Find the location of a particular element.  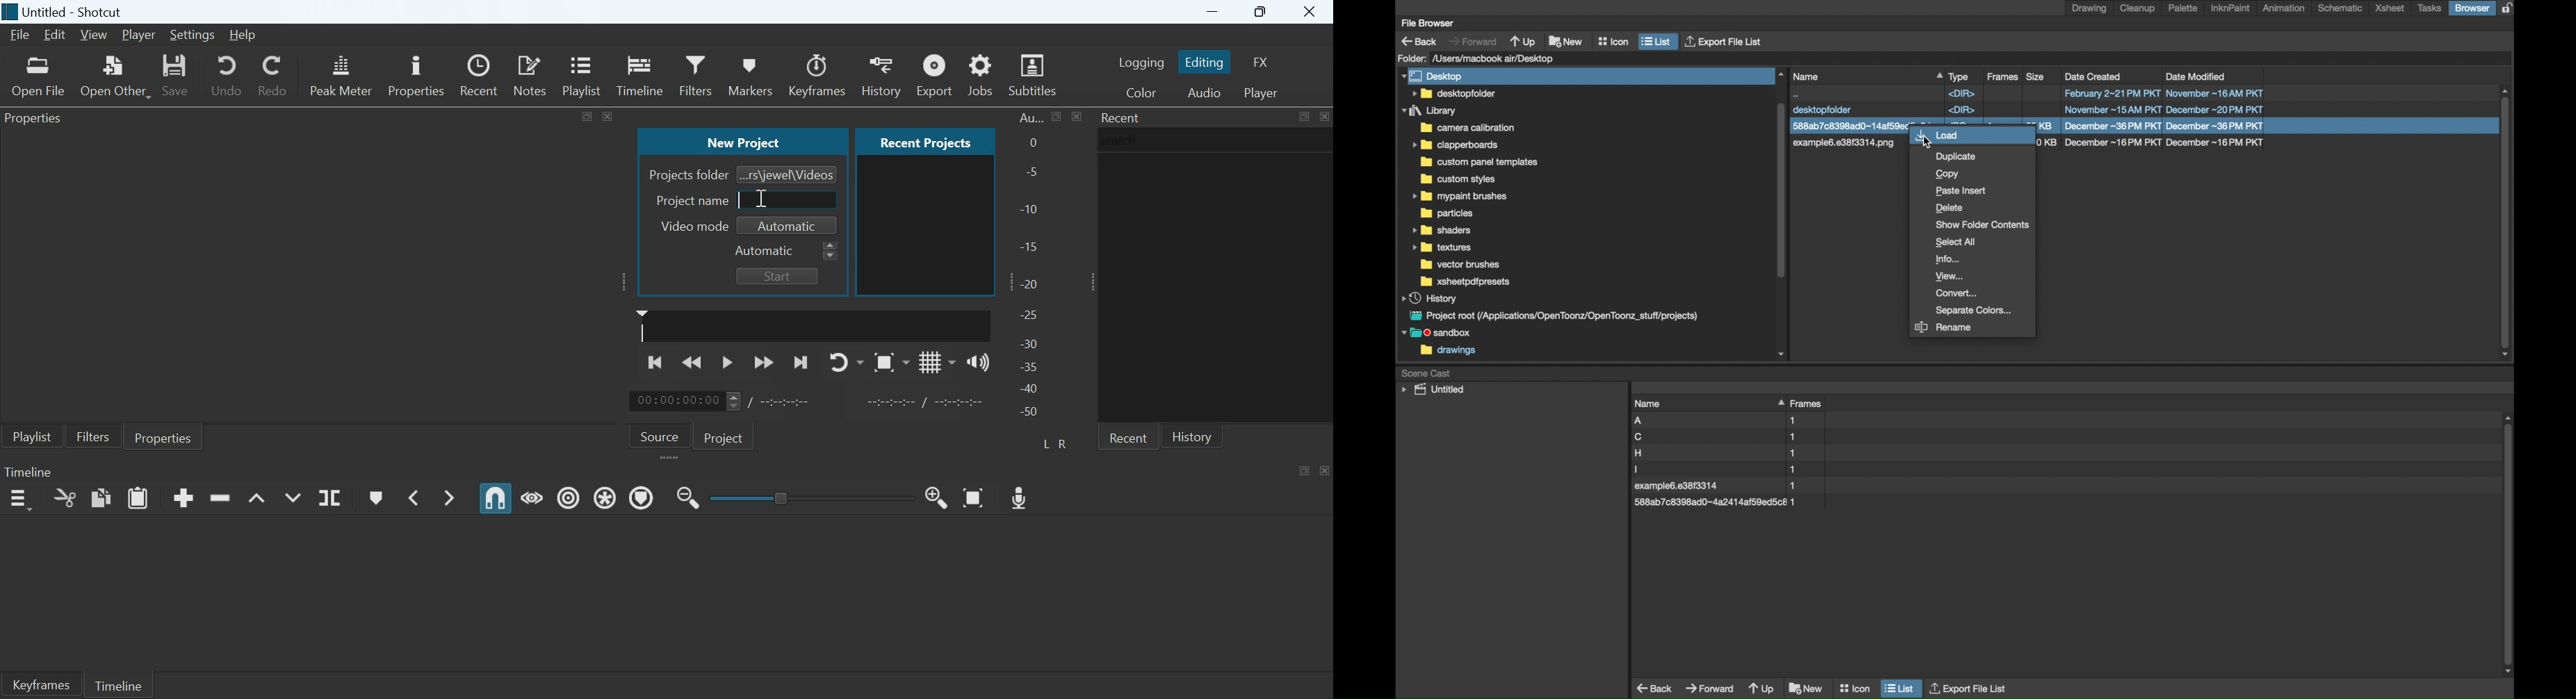

Next marker is located at coordinates (451, 497).